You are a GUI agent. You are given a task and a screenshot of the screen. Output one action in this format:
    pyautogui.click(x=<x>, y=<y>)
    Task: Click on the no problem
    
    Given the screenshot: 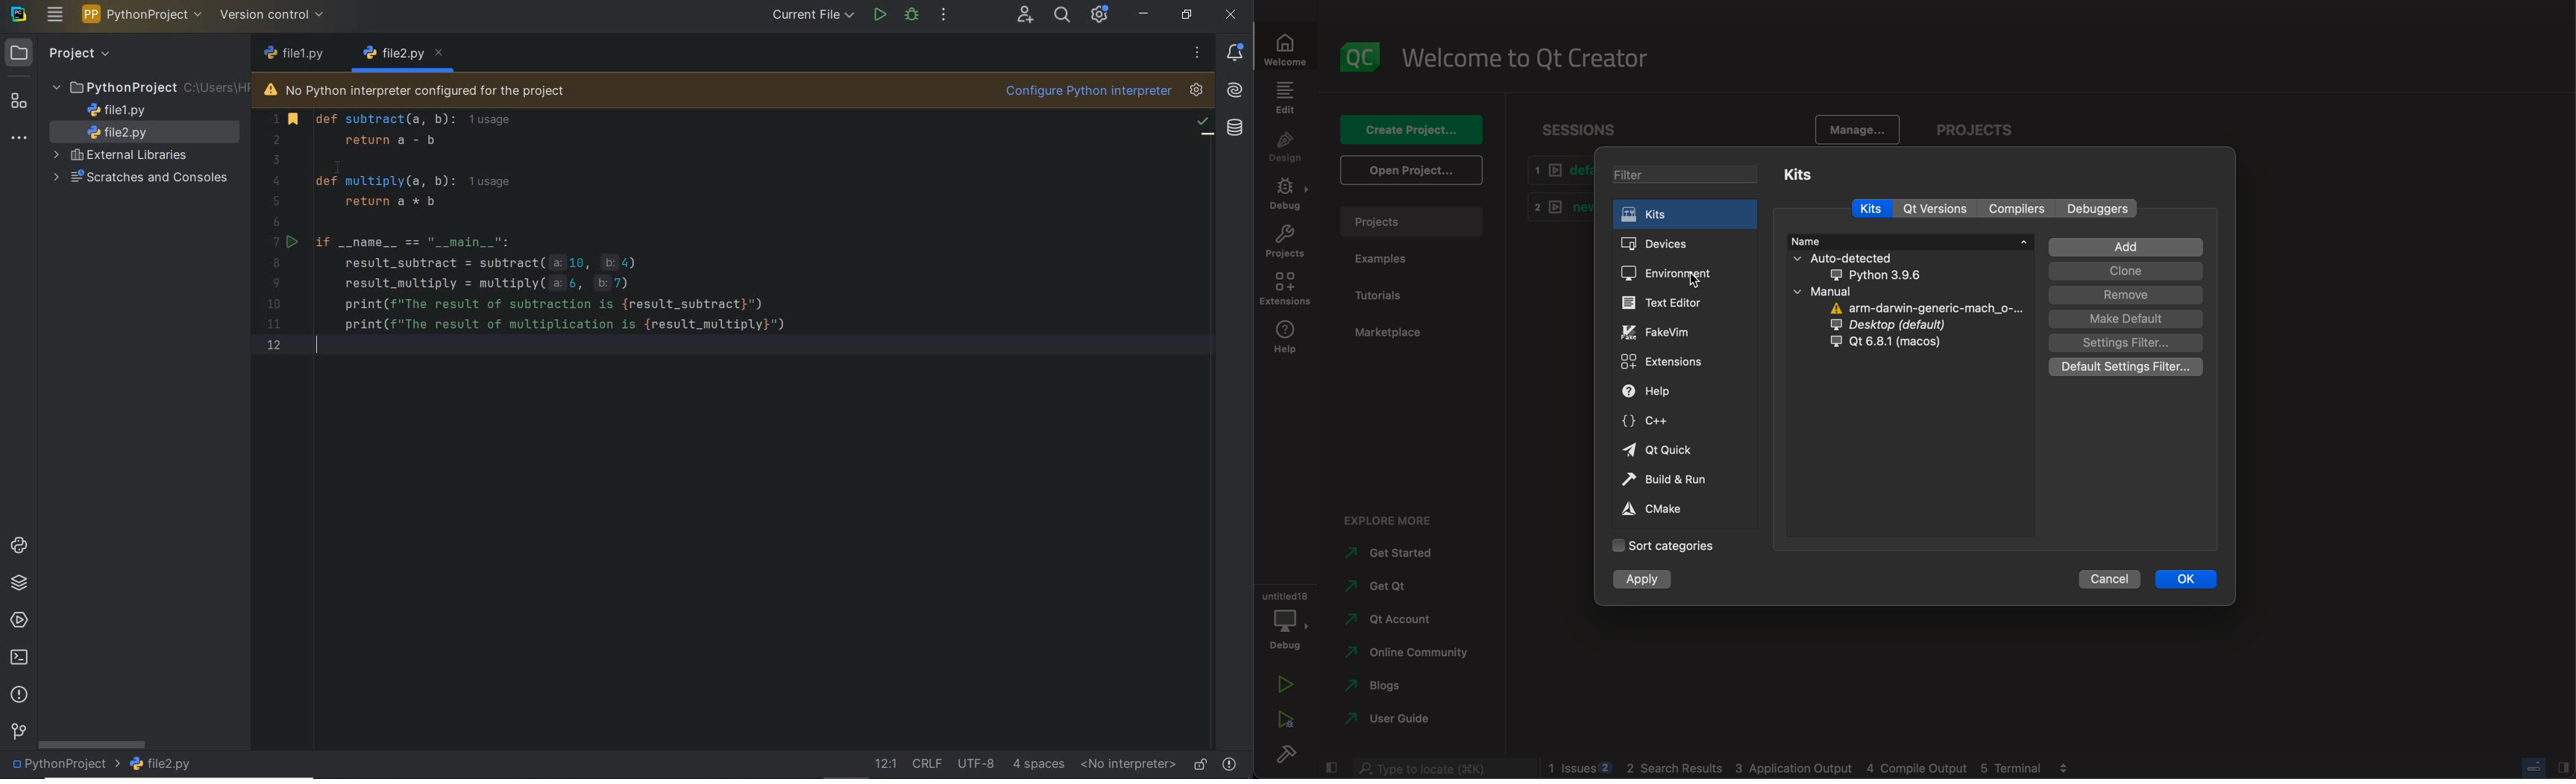 What is the action you would take?
    pyautogui.click(x=1201, y=123)
    